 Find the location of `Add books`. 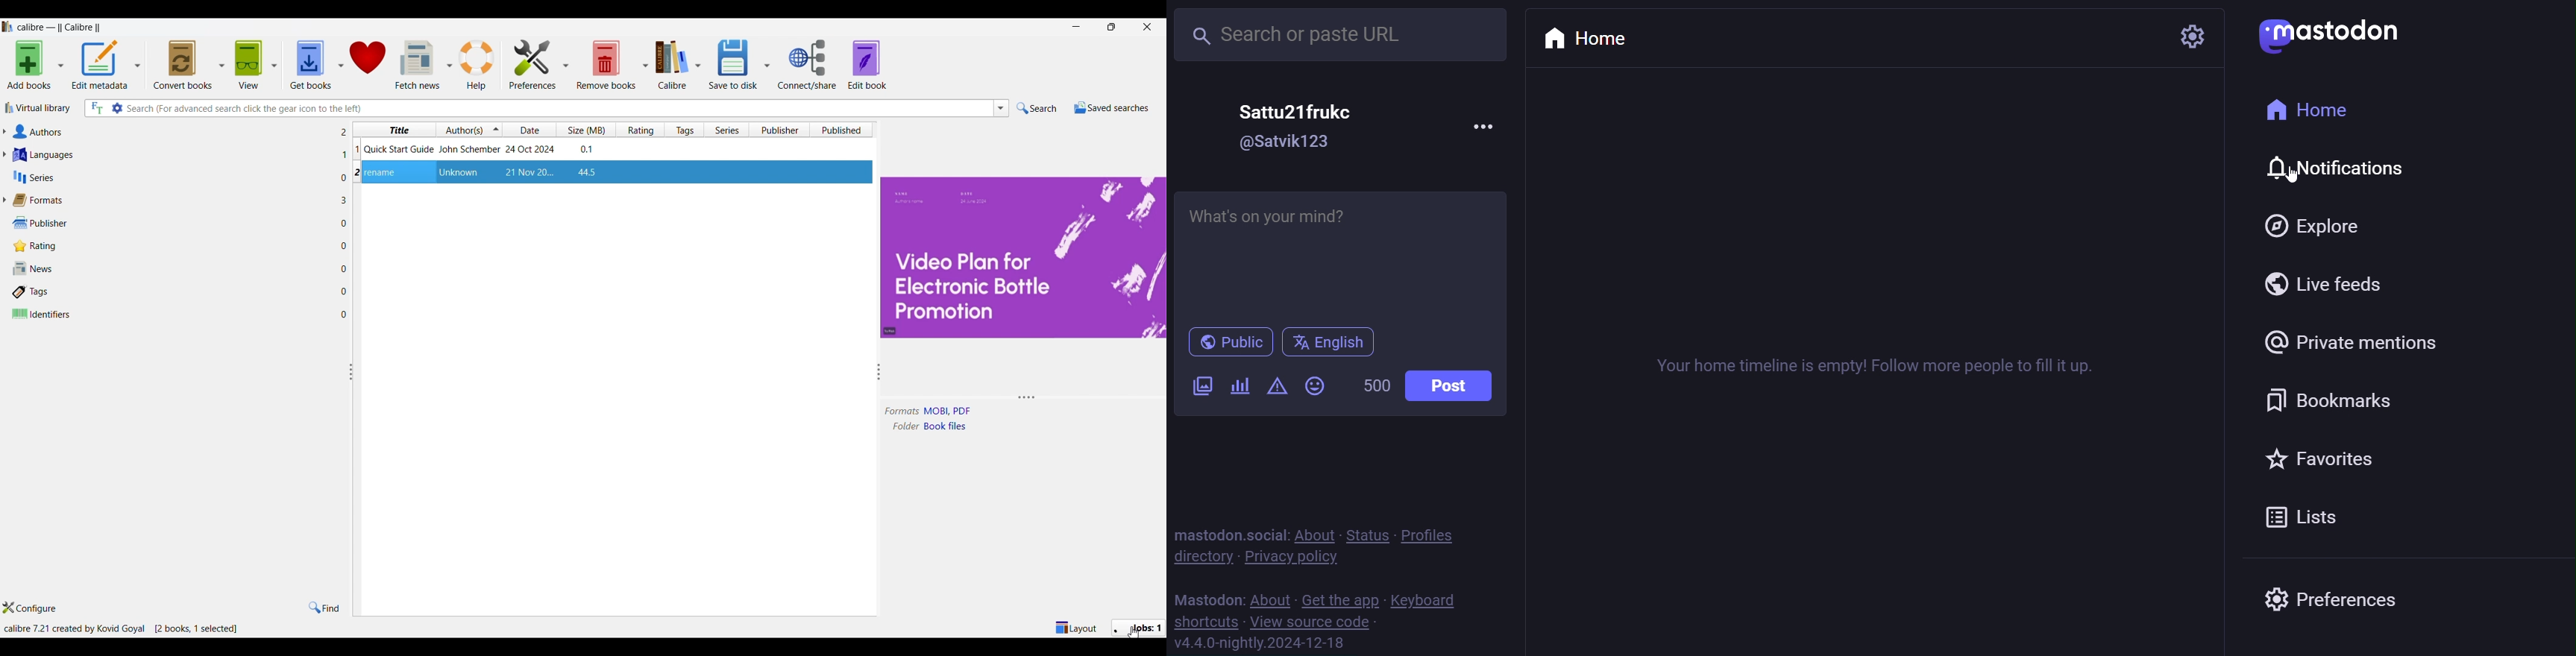

Add books is located at coordinates (29, 65).